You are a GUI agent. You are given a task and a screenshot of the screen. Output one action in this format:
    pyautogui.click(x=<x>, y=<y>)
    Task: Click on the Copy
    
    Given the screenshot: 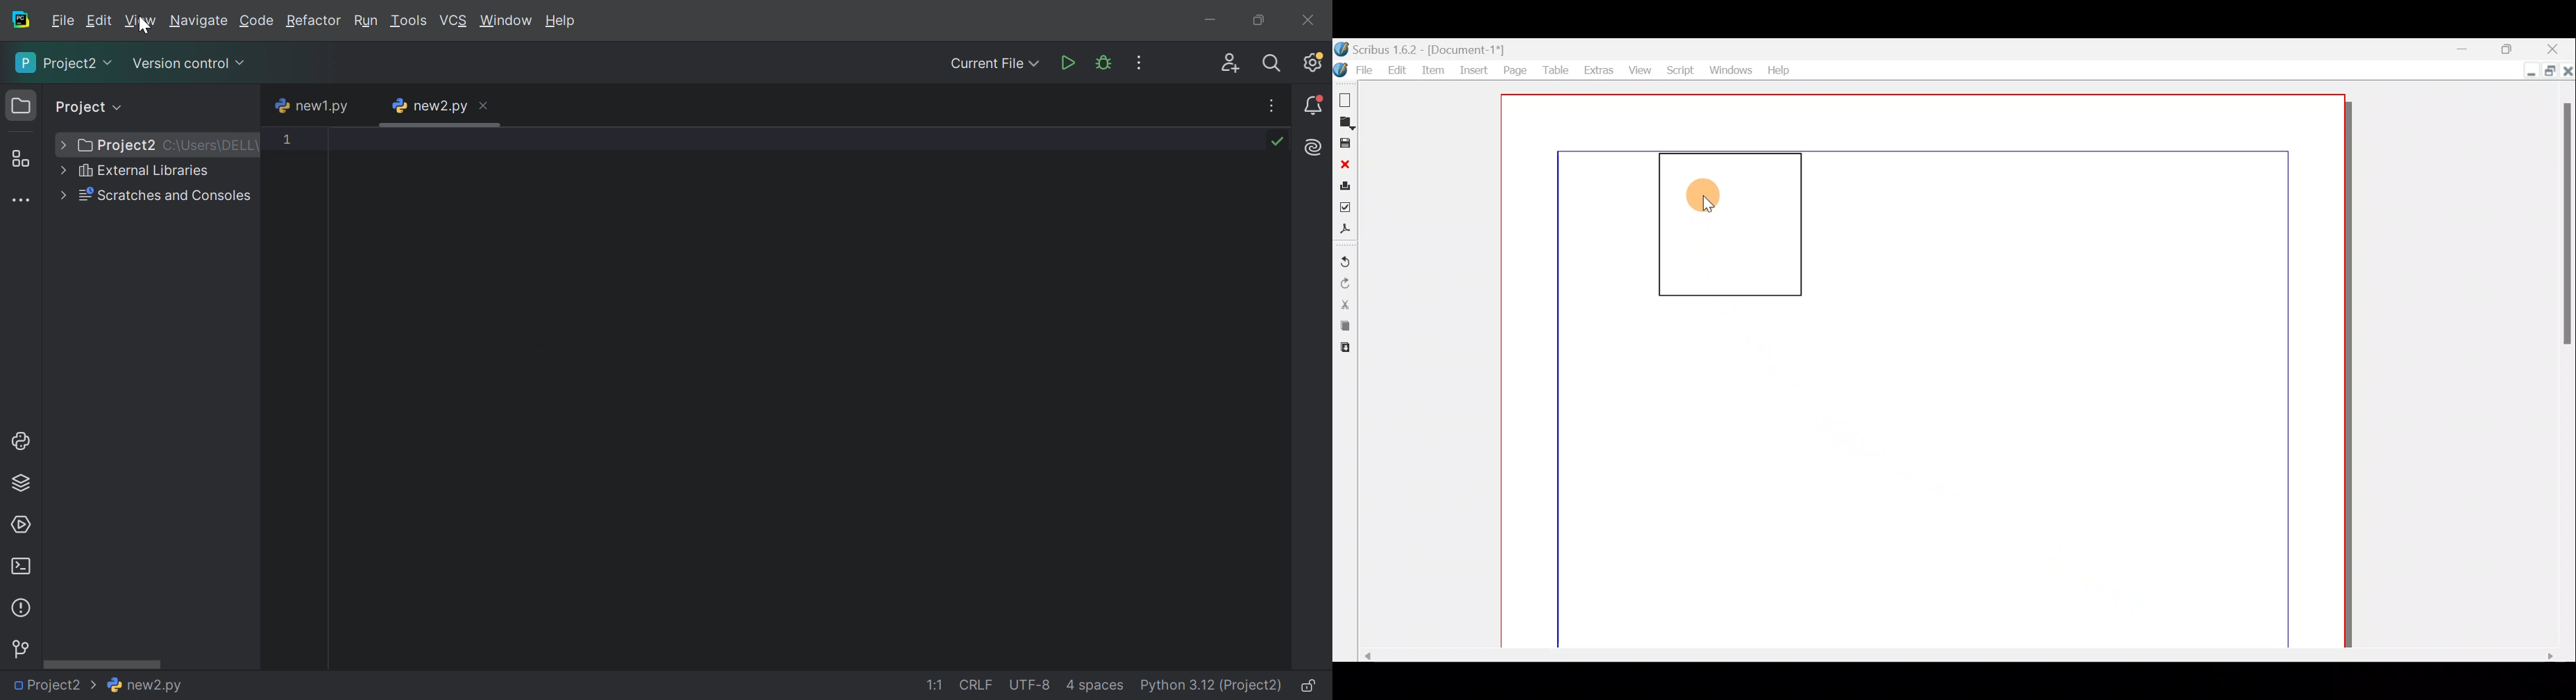 What is the action you would take?
    pyautogui.click(x=1343, y=327)
    